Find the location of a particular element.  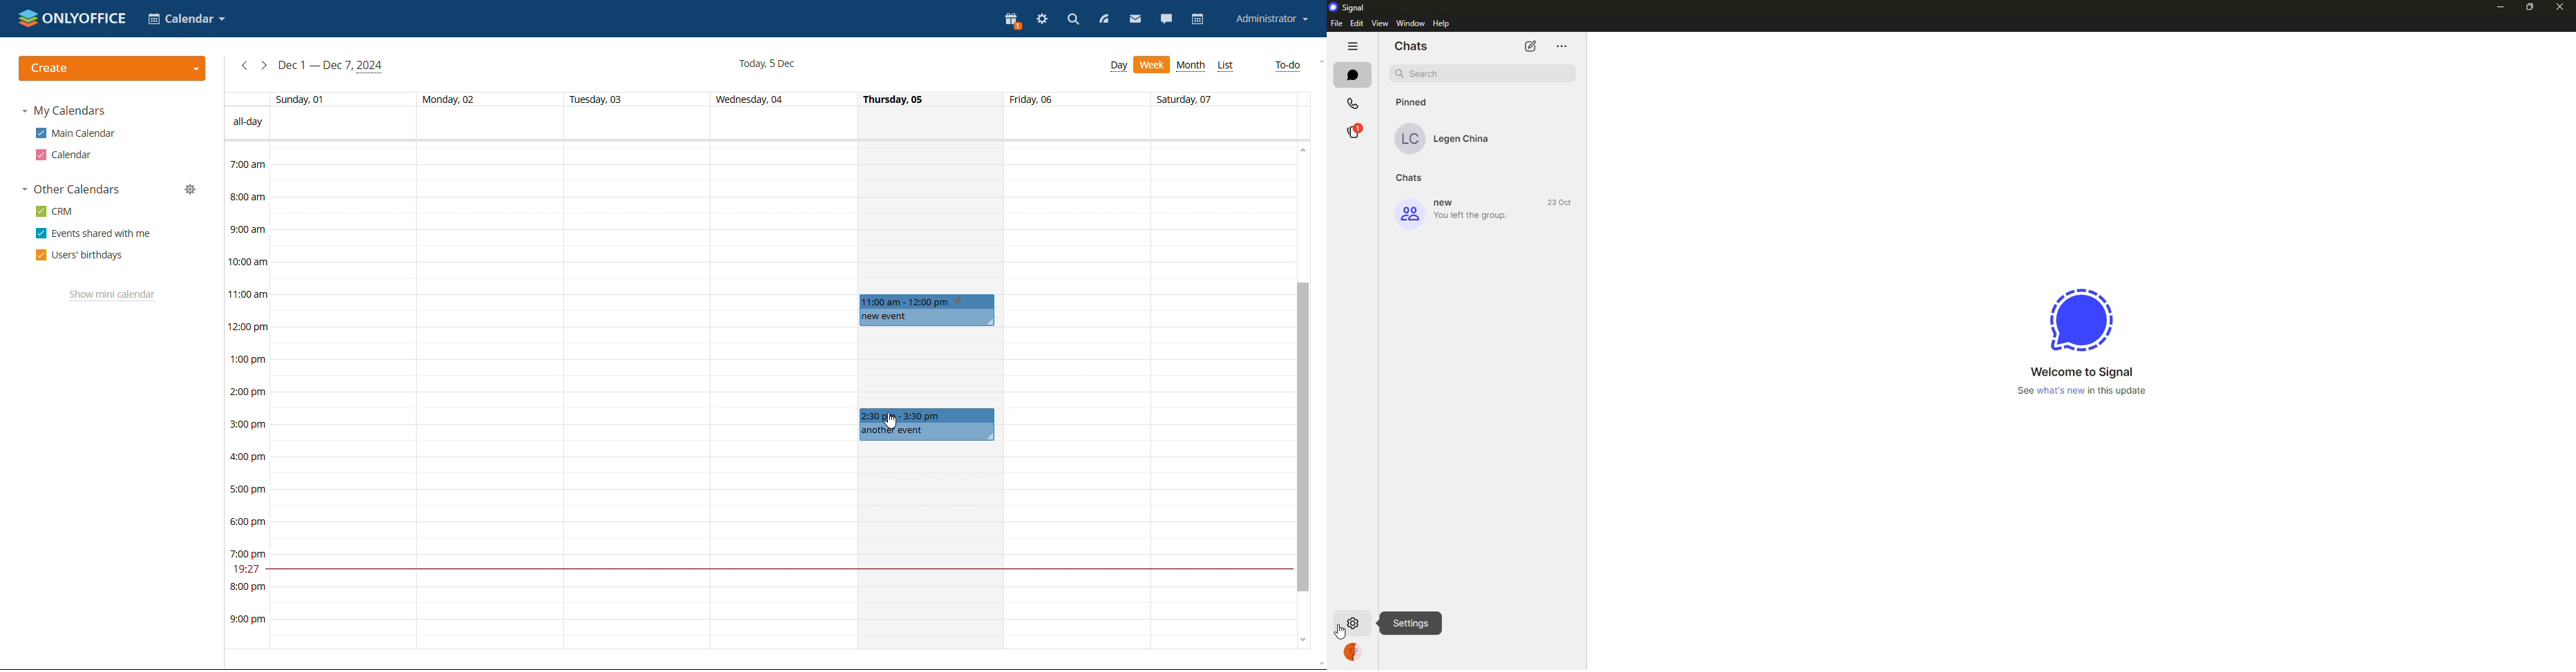

Calls is located at coordinates (1353, 104).